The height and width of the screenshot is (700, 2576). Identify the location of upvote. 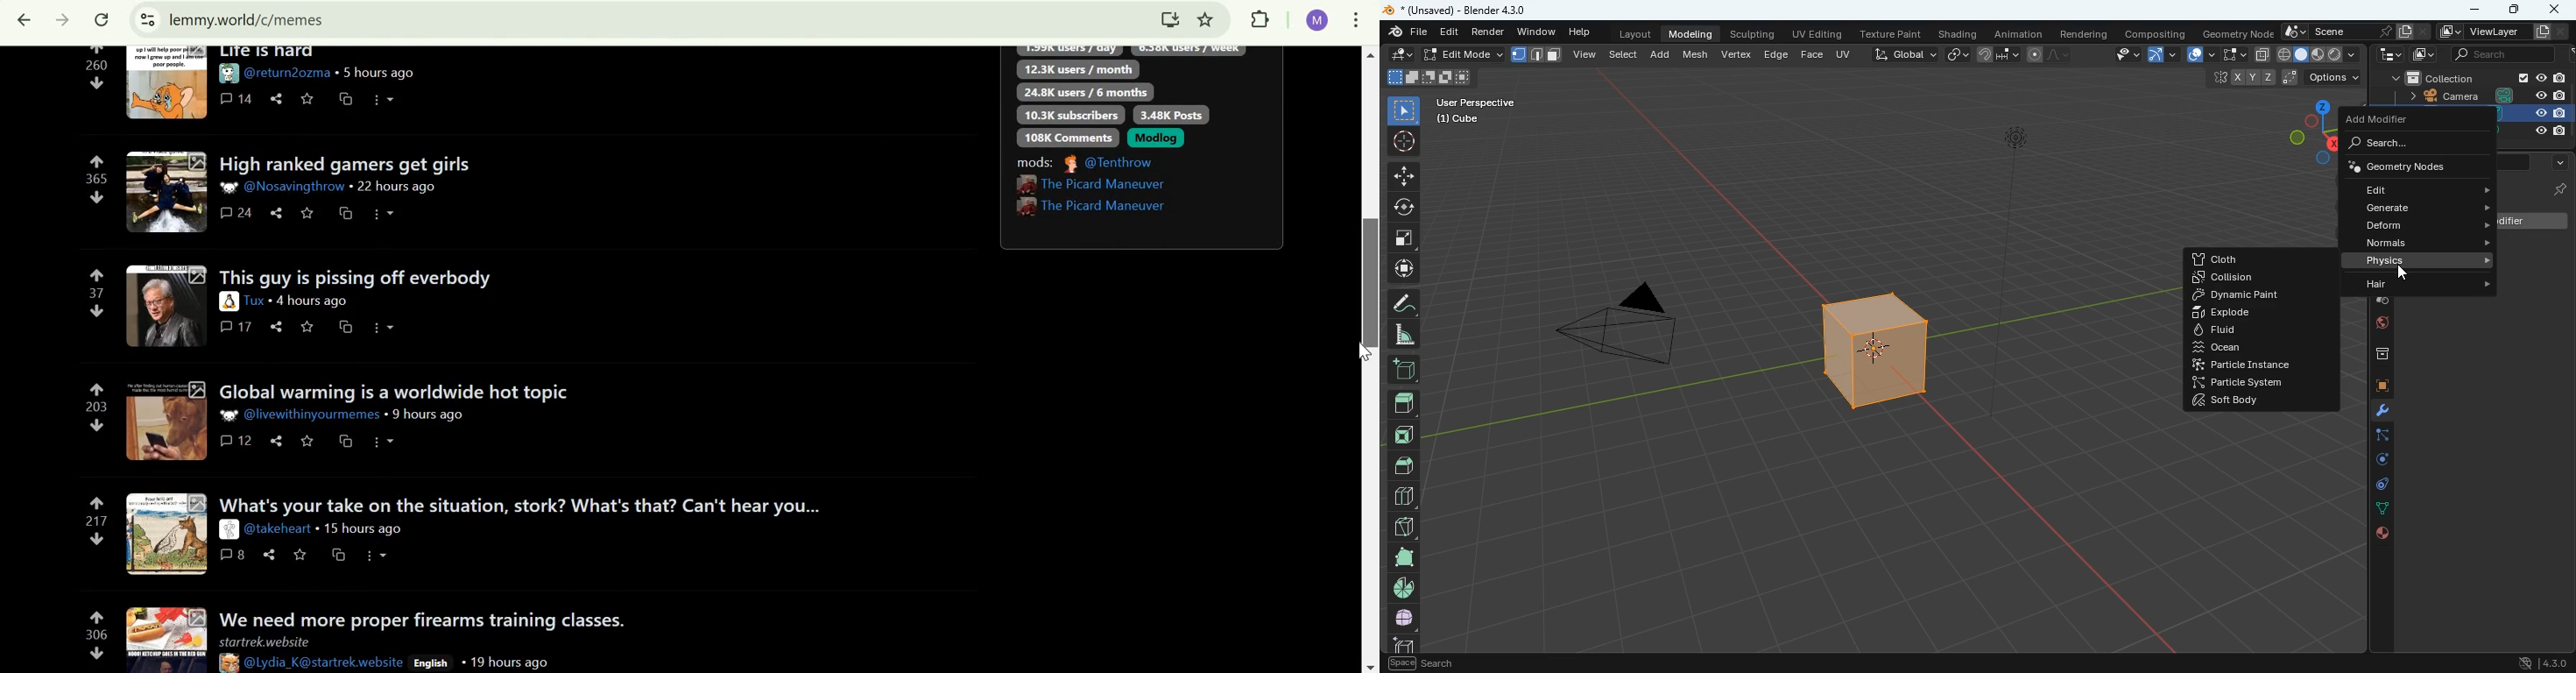
(97, 389).